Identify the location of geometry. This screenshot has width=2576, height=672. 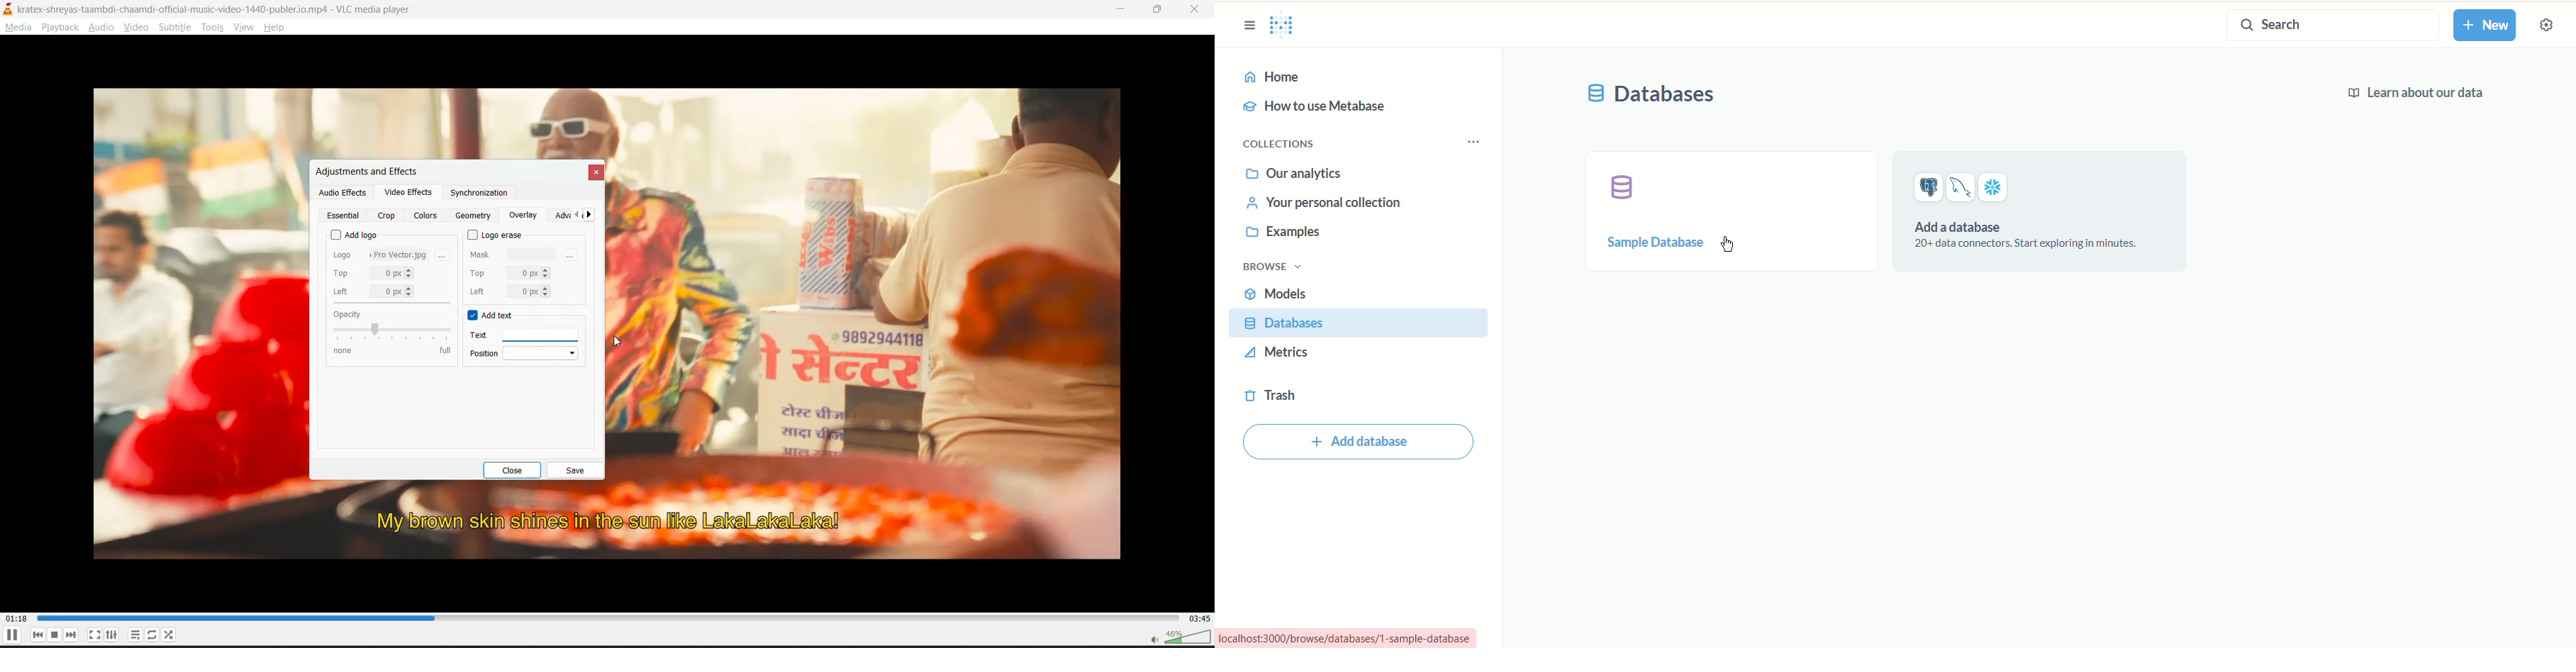
(475, 216).